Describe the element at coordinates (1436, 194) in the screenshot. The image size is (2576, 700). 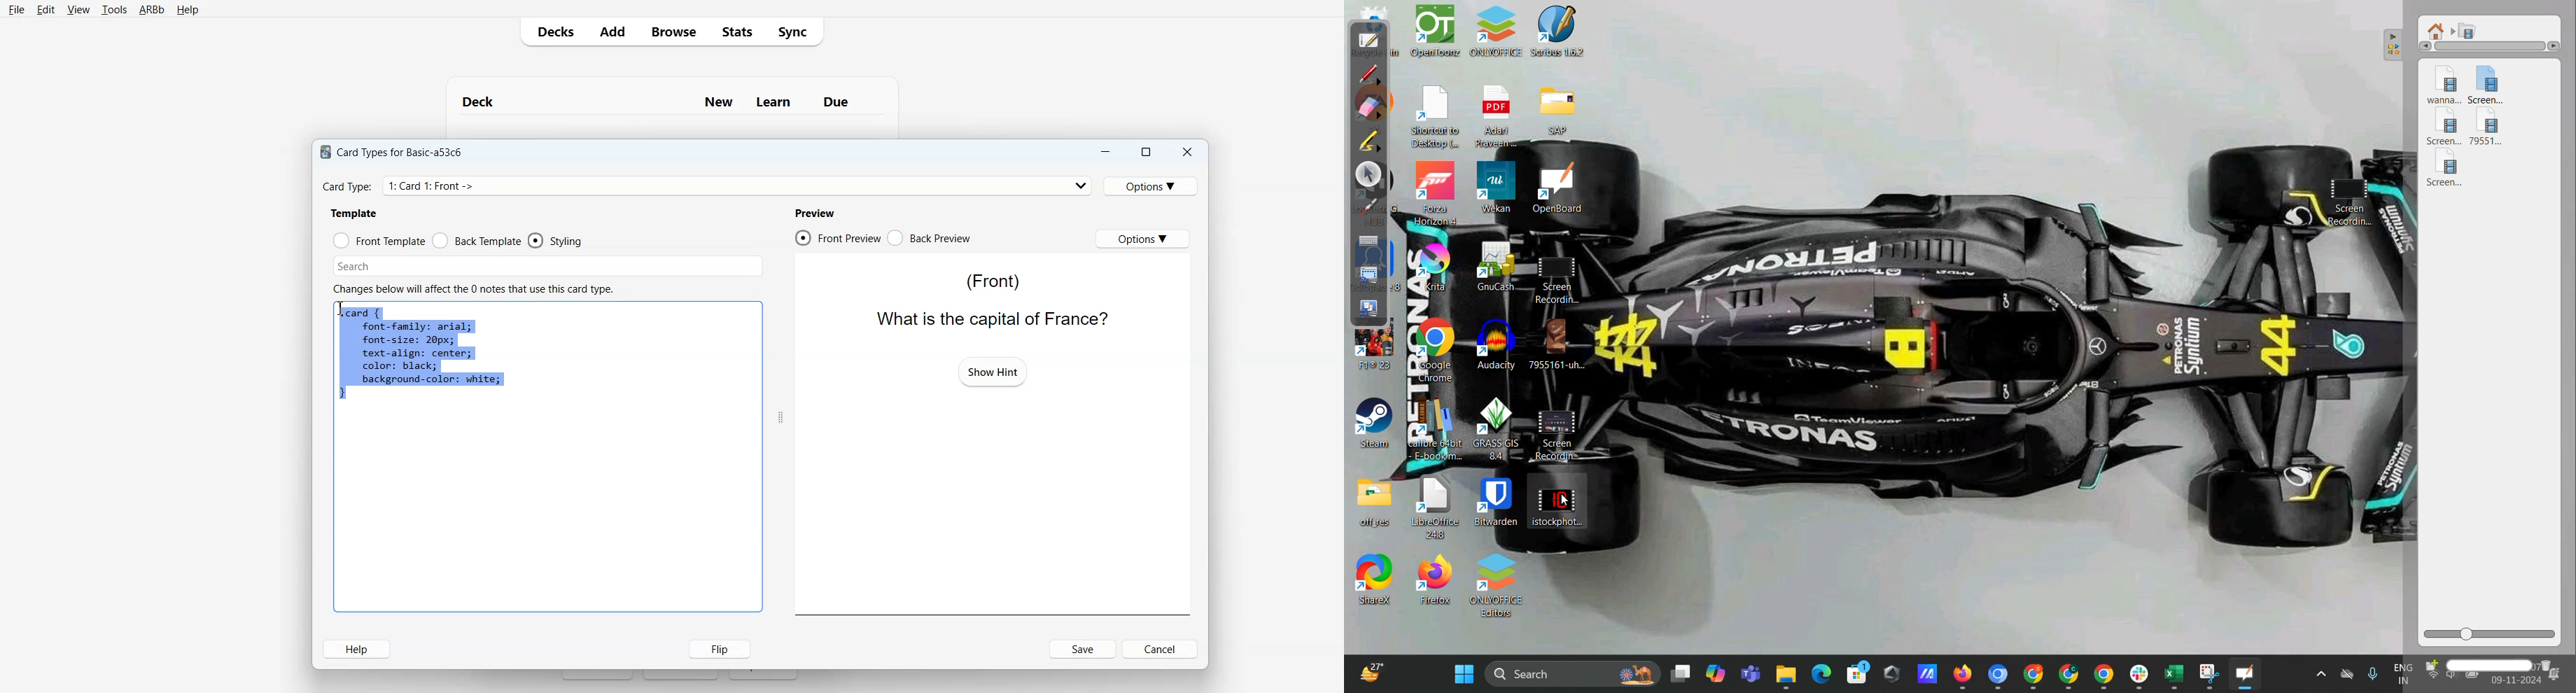
I see `Forza Horizon 4` at that location.